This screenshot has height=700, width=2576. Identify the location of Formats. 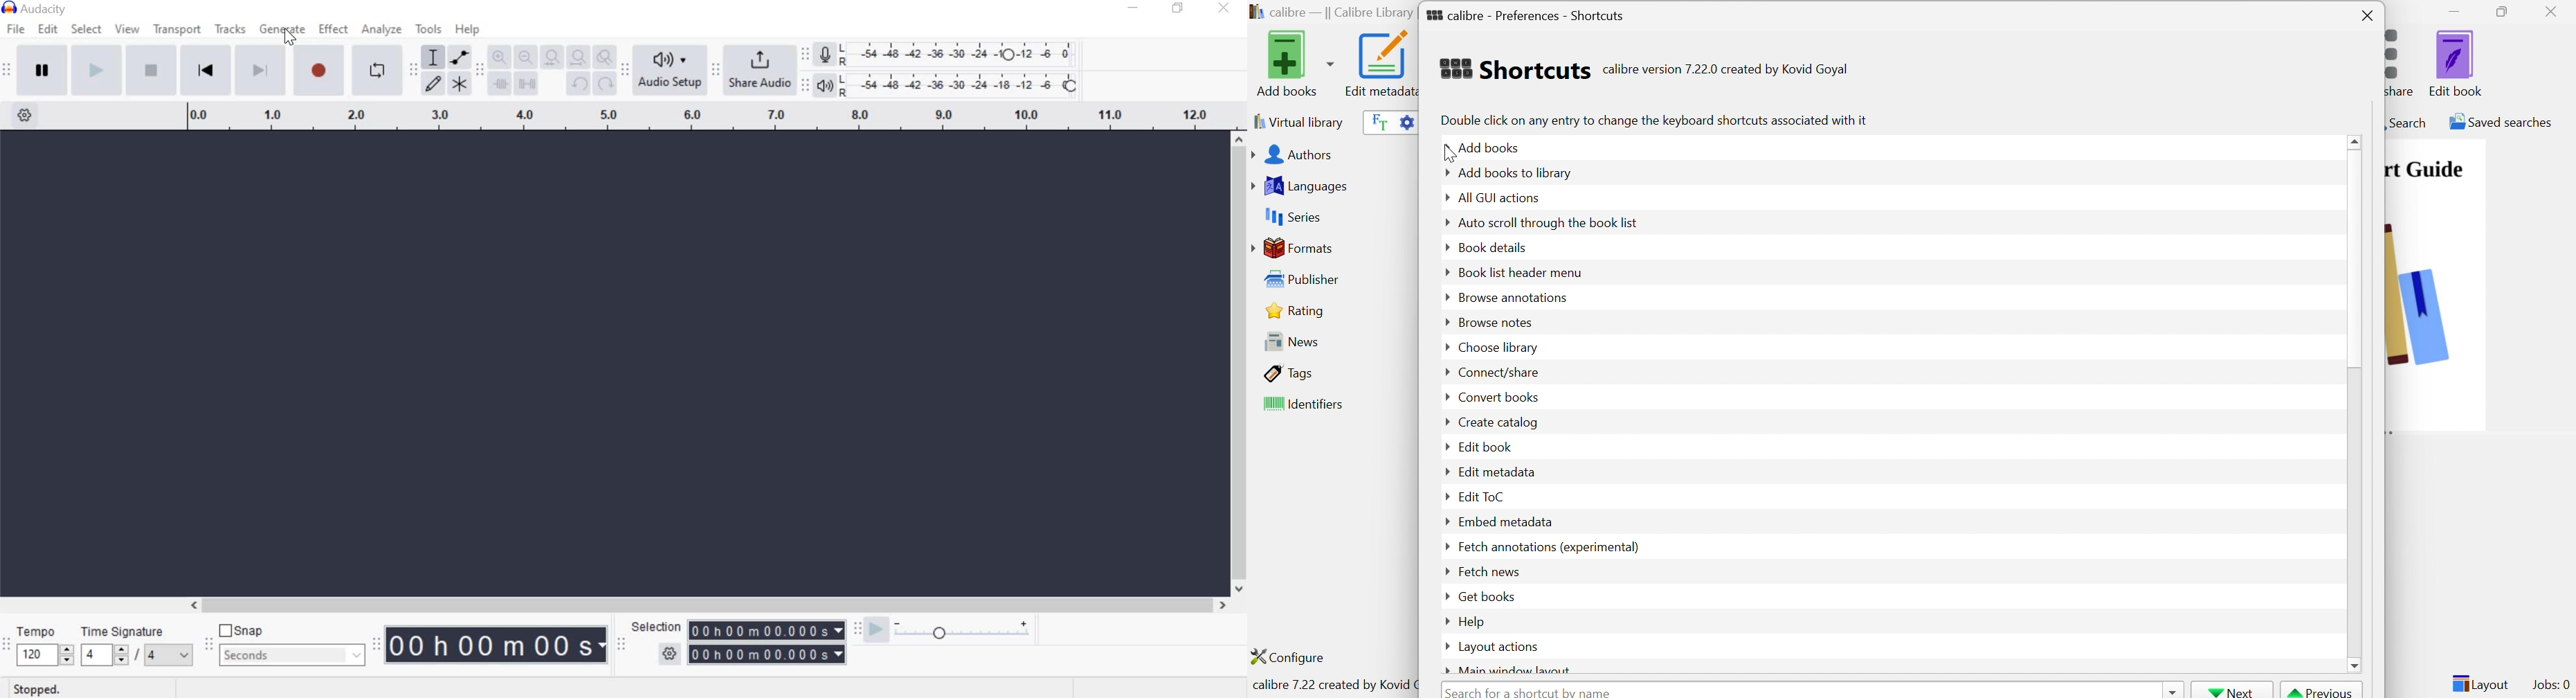
(1295, 248).